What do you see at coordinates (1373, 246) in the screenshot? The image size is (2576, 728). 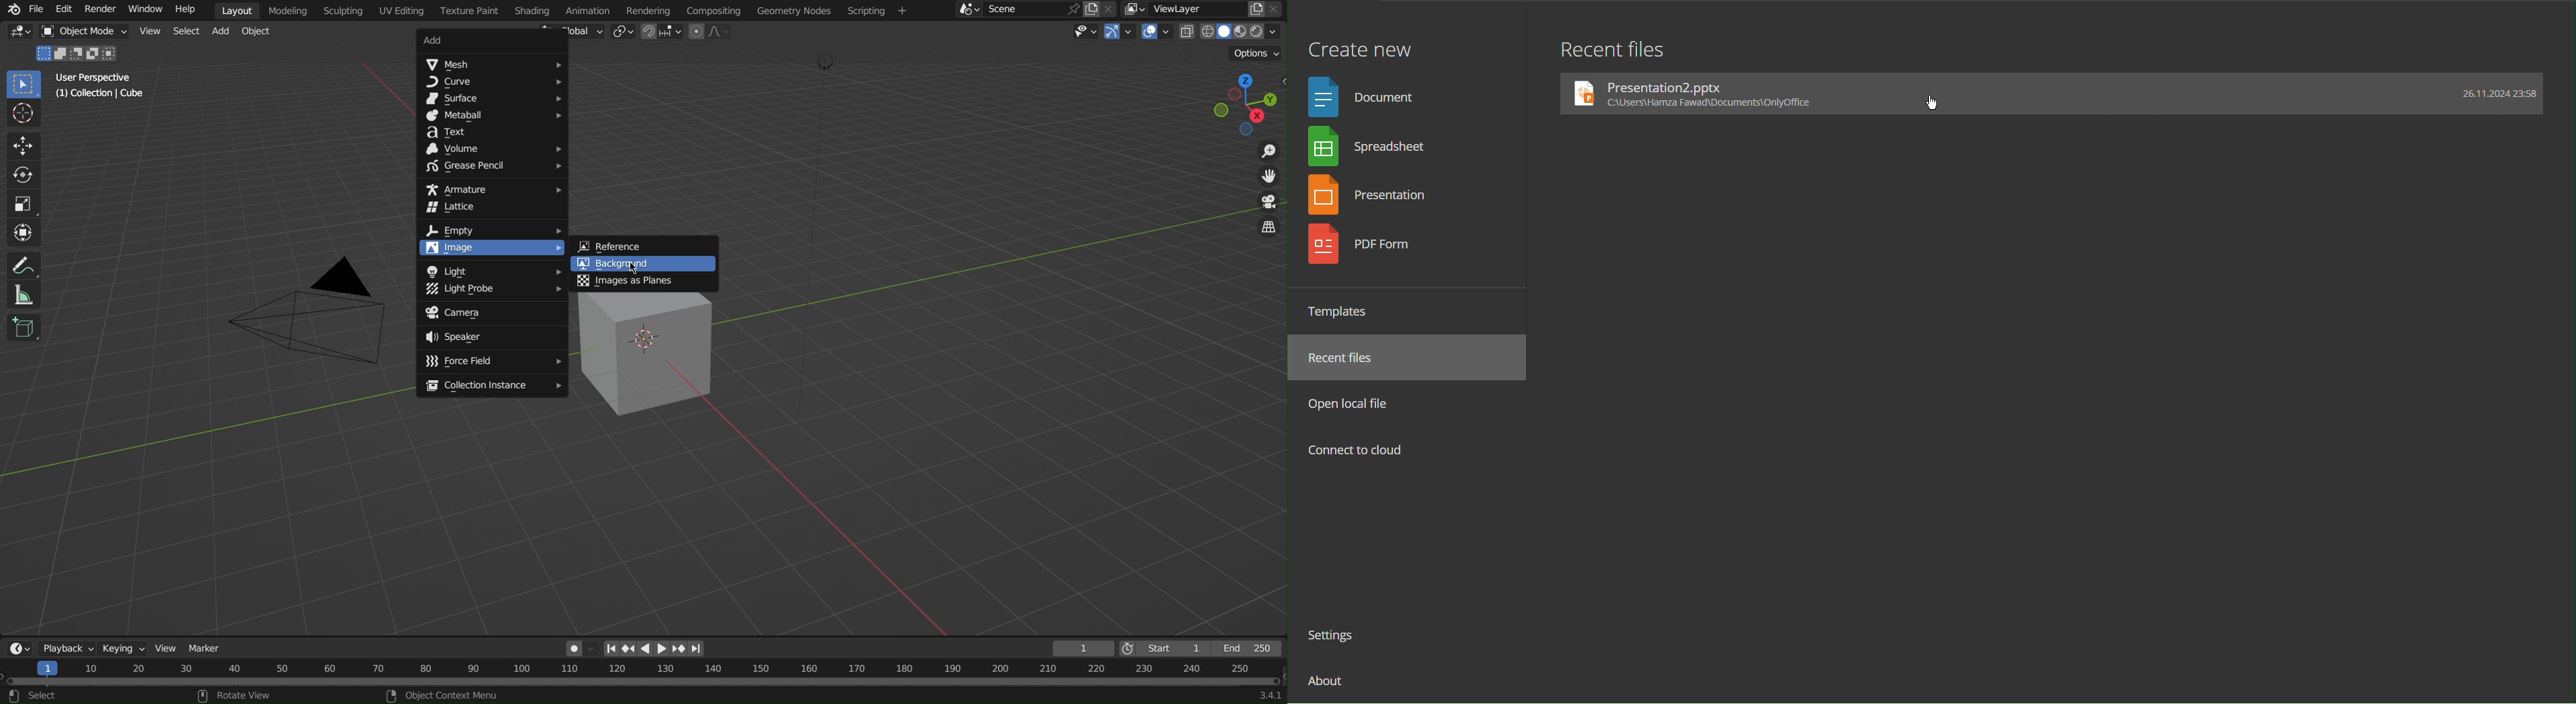 I see `PDF Form` at bounding box center [1373, 246].